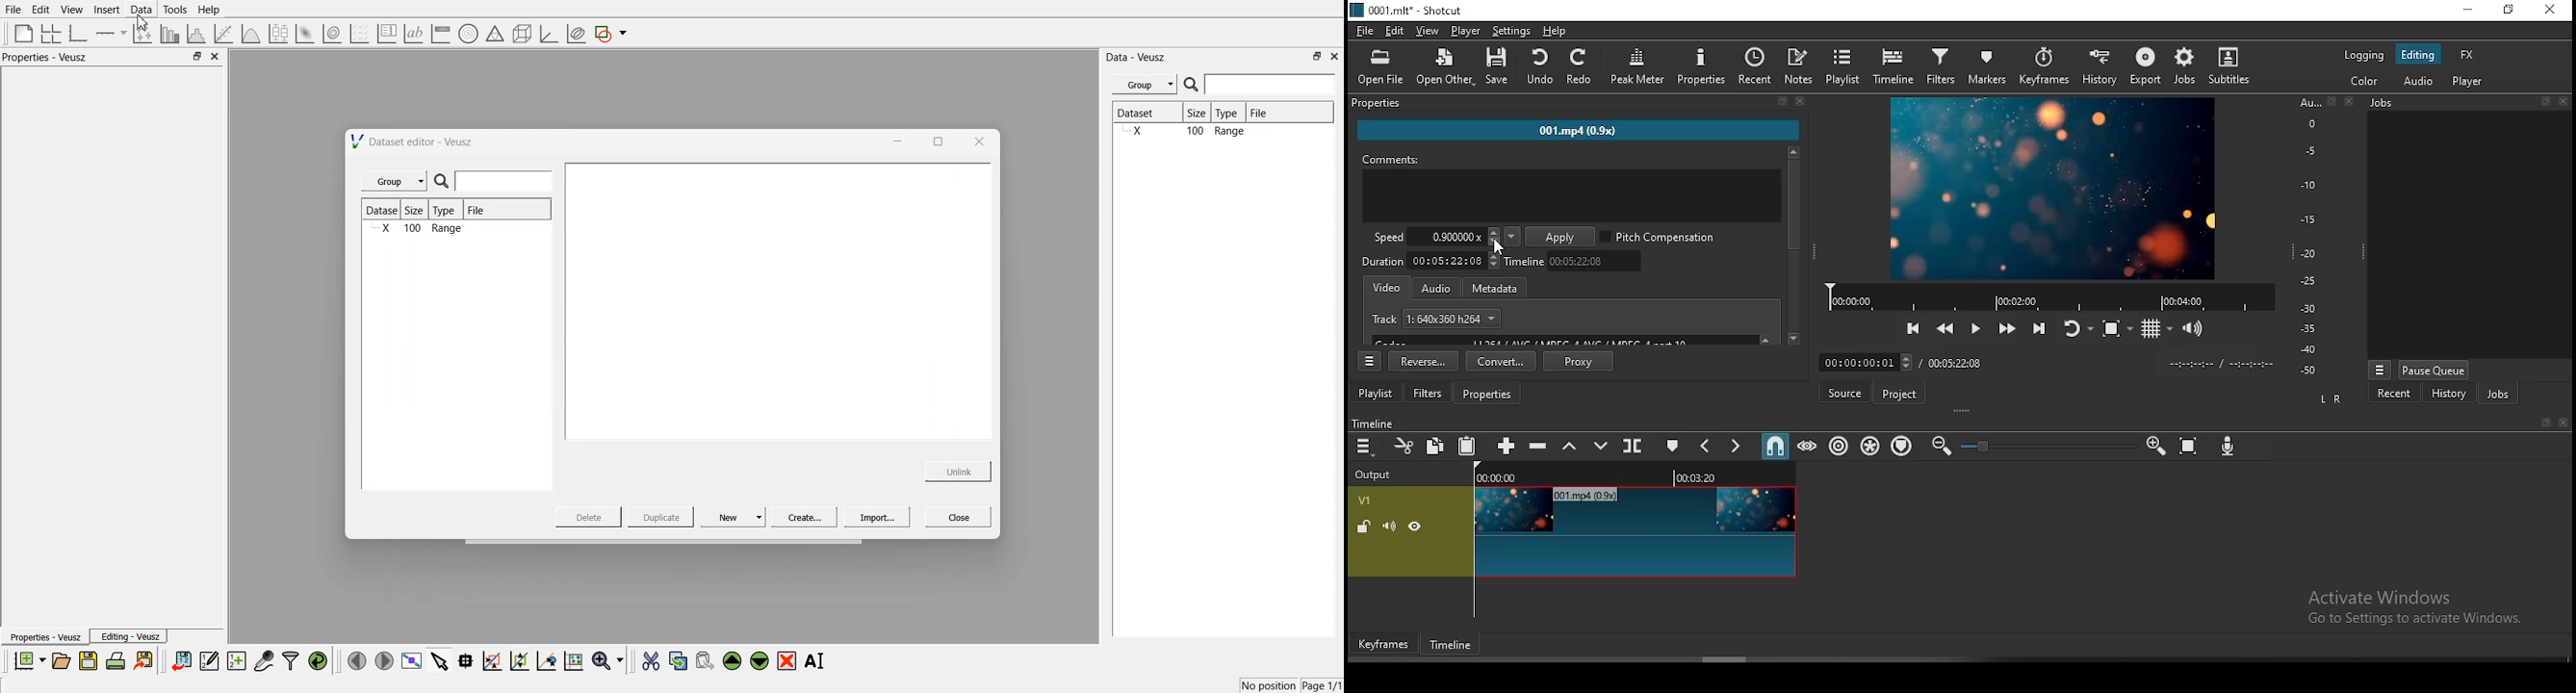  Describe the element at coordinates (2415, 83) in the screenshot. I see `audio` at that location.